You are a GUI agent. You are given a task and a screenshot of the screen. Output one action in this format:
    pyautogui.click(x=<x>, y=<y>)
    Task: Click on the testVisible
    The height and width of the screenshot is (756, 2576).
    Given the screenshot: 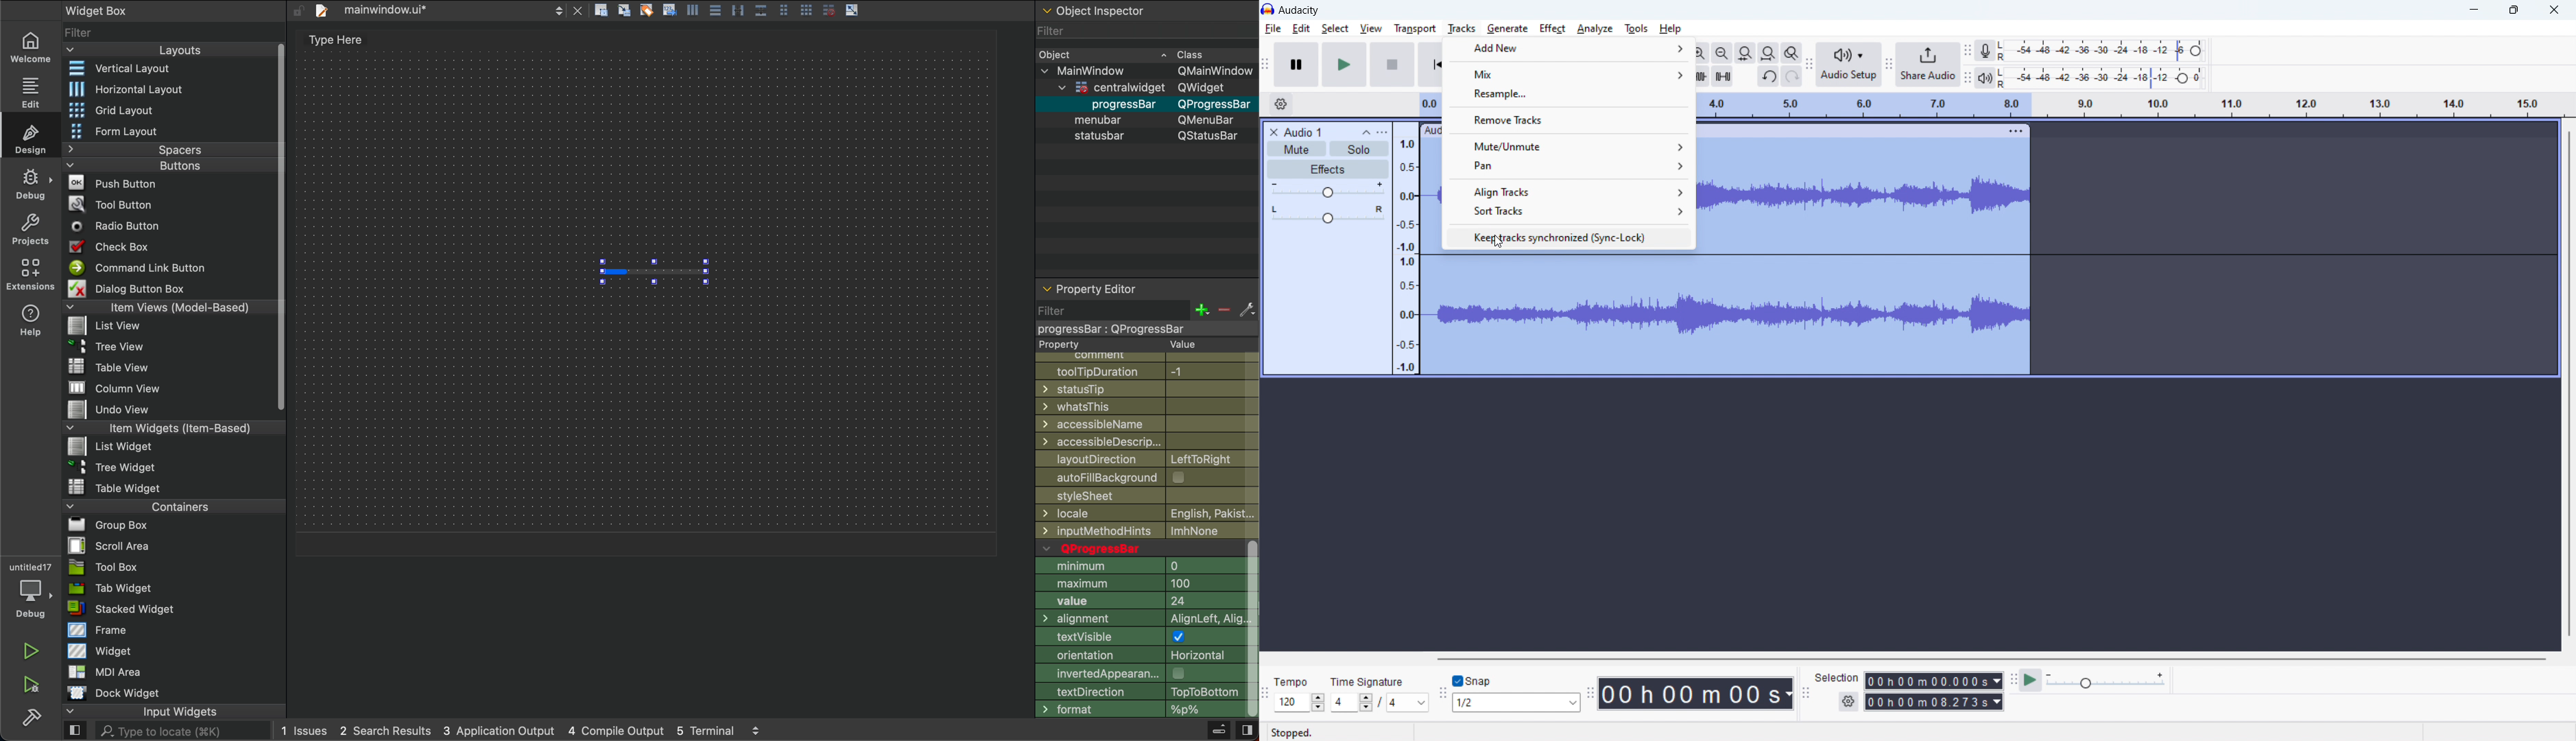 What is the action you would take?
    pyautogui.click(x=1140, y=639)
    